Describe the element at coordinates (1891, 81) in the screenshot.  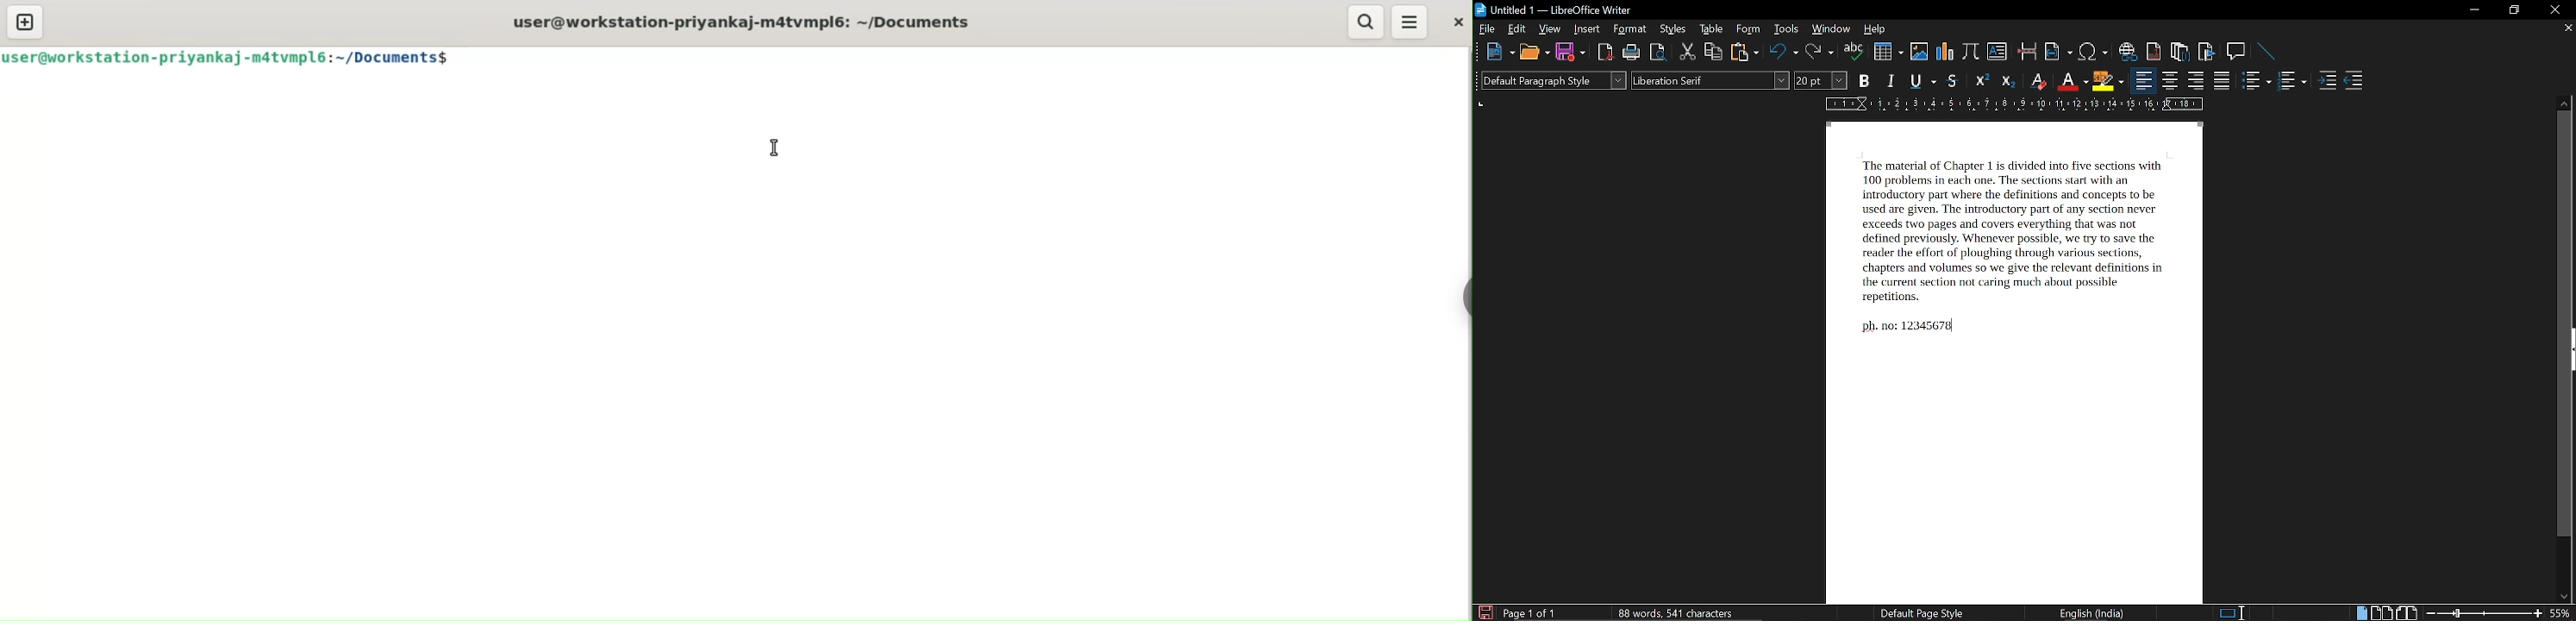
I see `italic` at that location.